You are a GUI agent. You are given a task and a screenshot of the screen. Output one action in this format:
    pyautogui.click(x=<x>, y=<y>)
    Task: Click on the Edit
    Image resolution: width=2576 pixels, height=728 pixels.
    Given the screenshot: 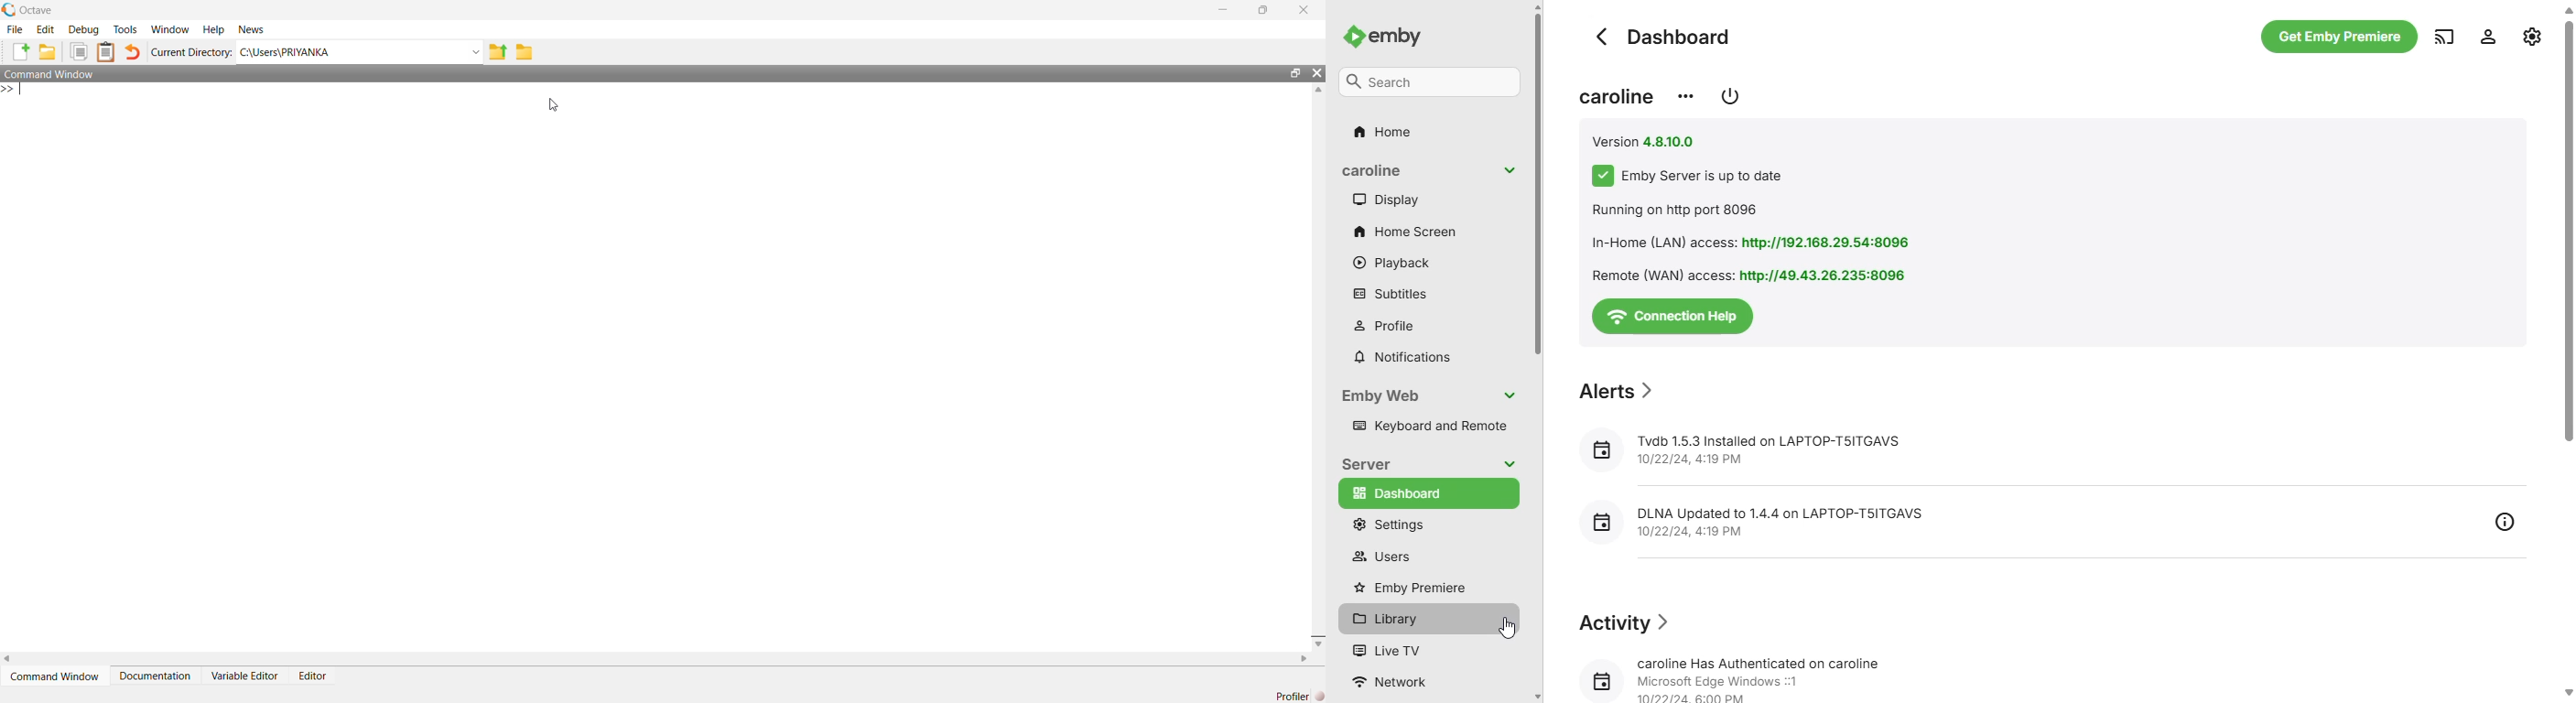 What is the action you would take?
    pyautogui.click(x=48, y=30)
    